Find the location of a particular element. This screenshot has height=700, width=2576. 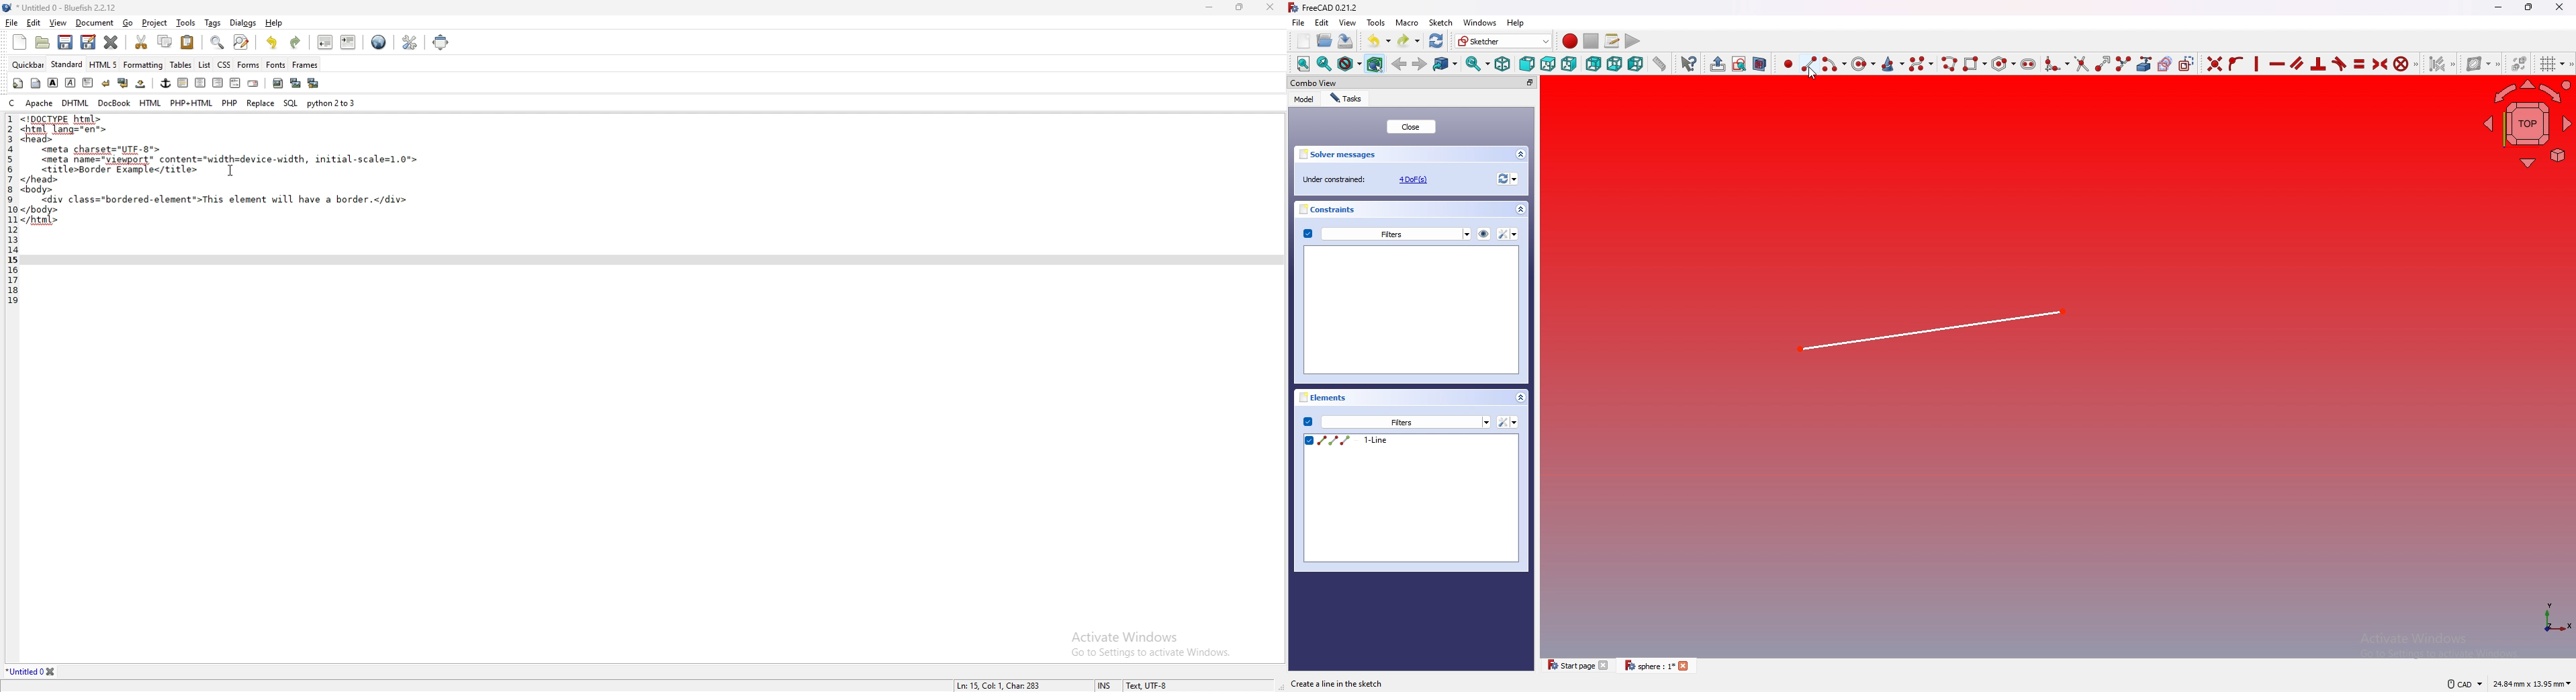

Create arc is located at coordinates (1834, 64).